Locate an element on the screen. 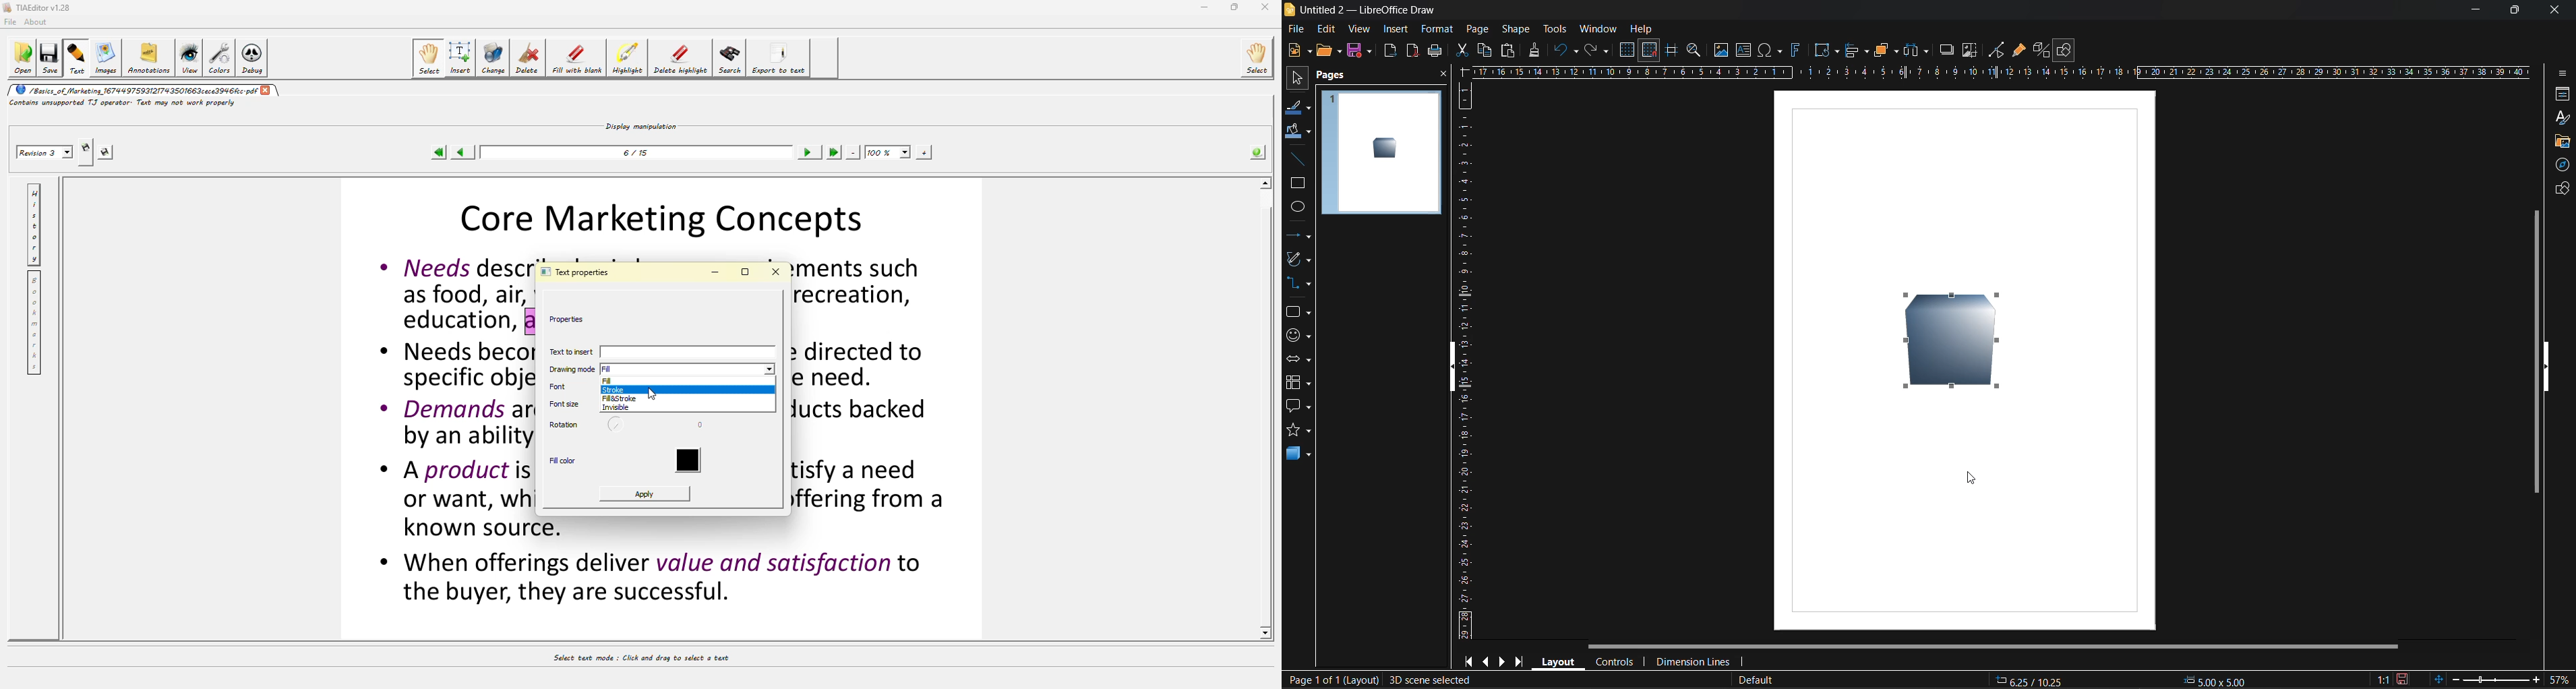 The width and height of the screenshot is (2576, 700). snap to grid is located at coordinates (1650, 51).